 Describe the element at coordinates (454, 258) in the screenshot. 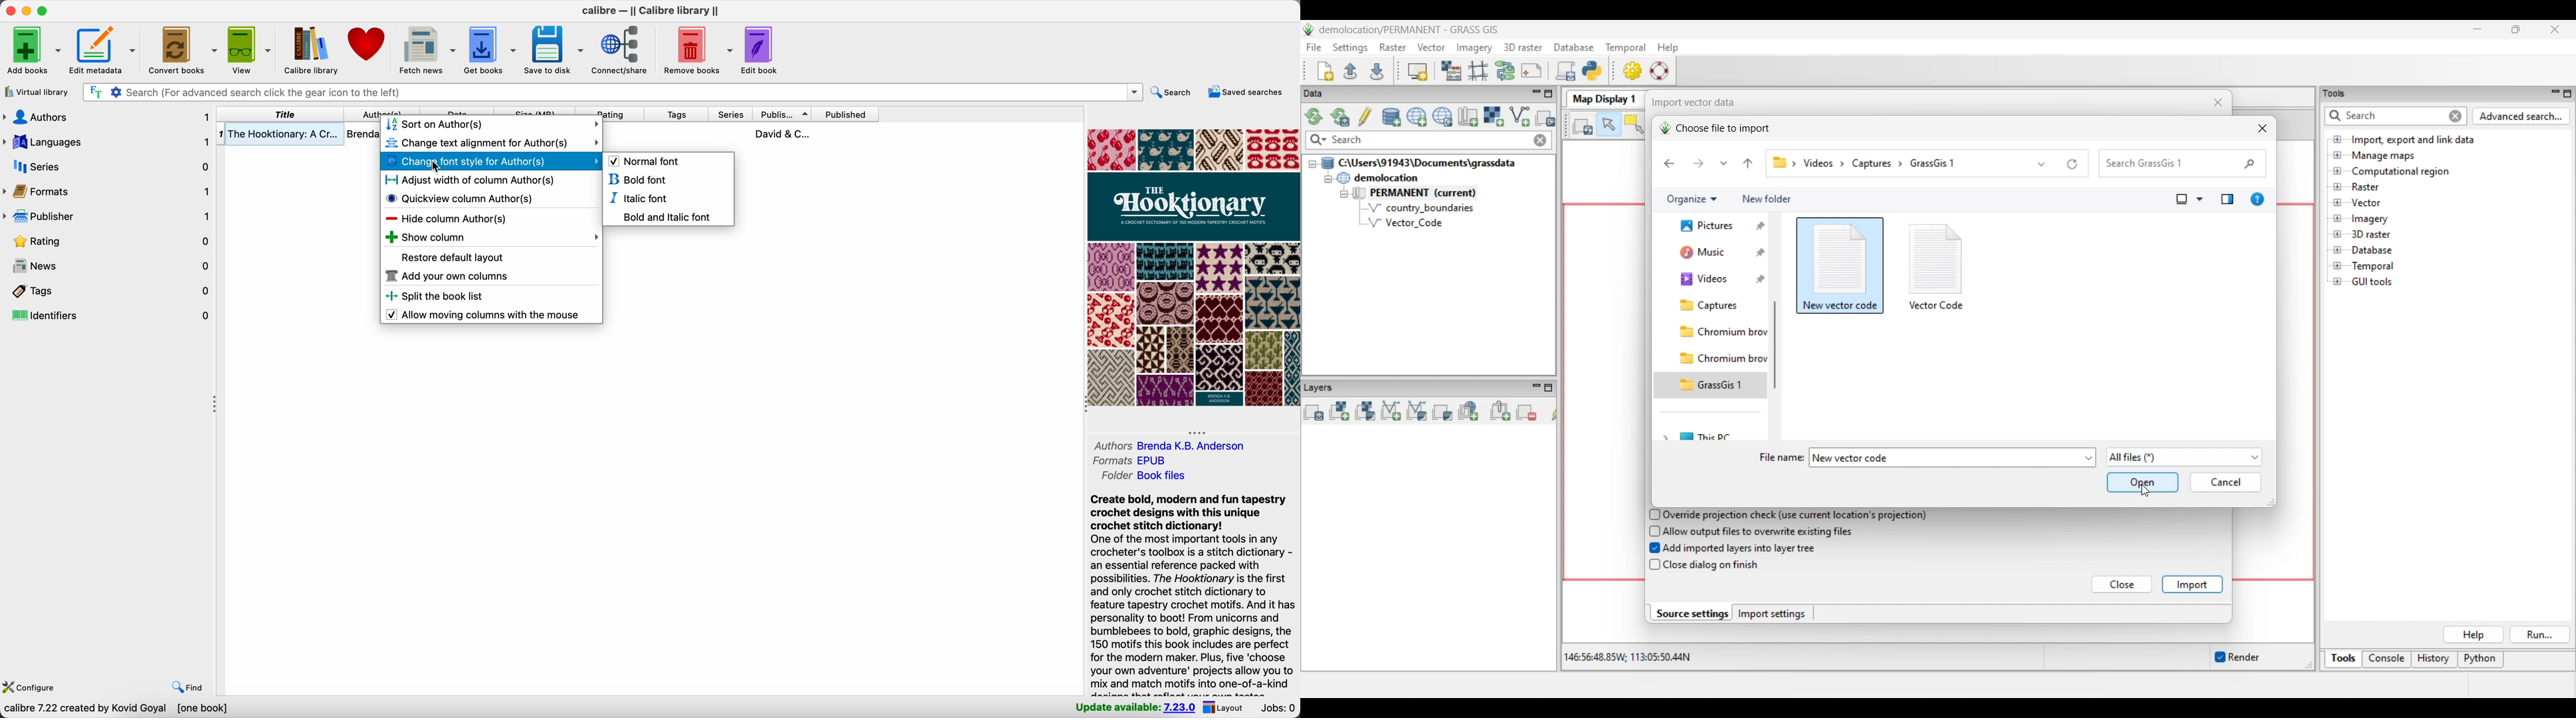

I see `restore default layout` at that location.